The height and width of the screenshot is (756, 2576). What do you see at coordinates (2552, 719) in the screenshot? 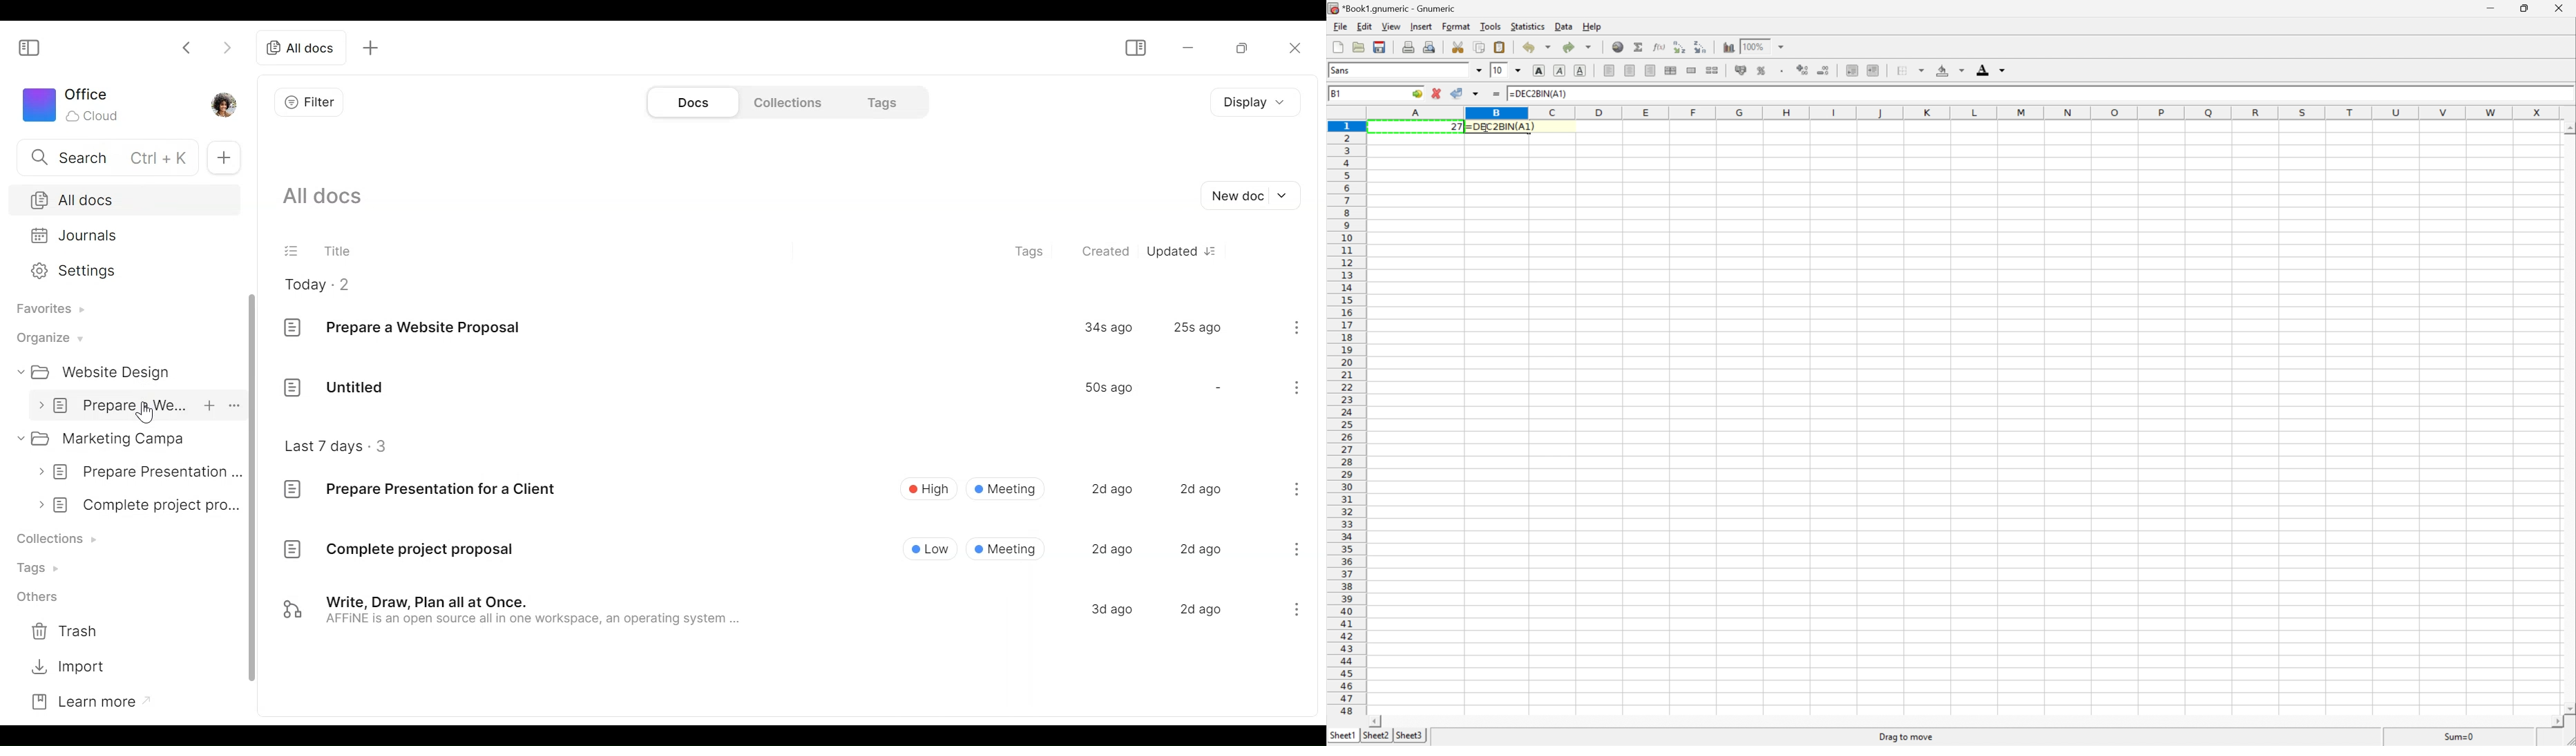
I see `Scroll Right` at bounding box center [2552, 719].